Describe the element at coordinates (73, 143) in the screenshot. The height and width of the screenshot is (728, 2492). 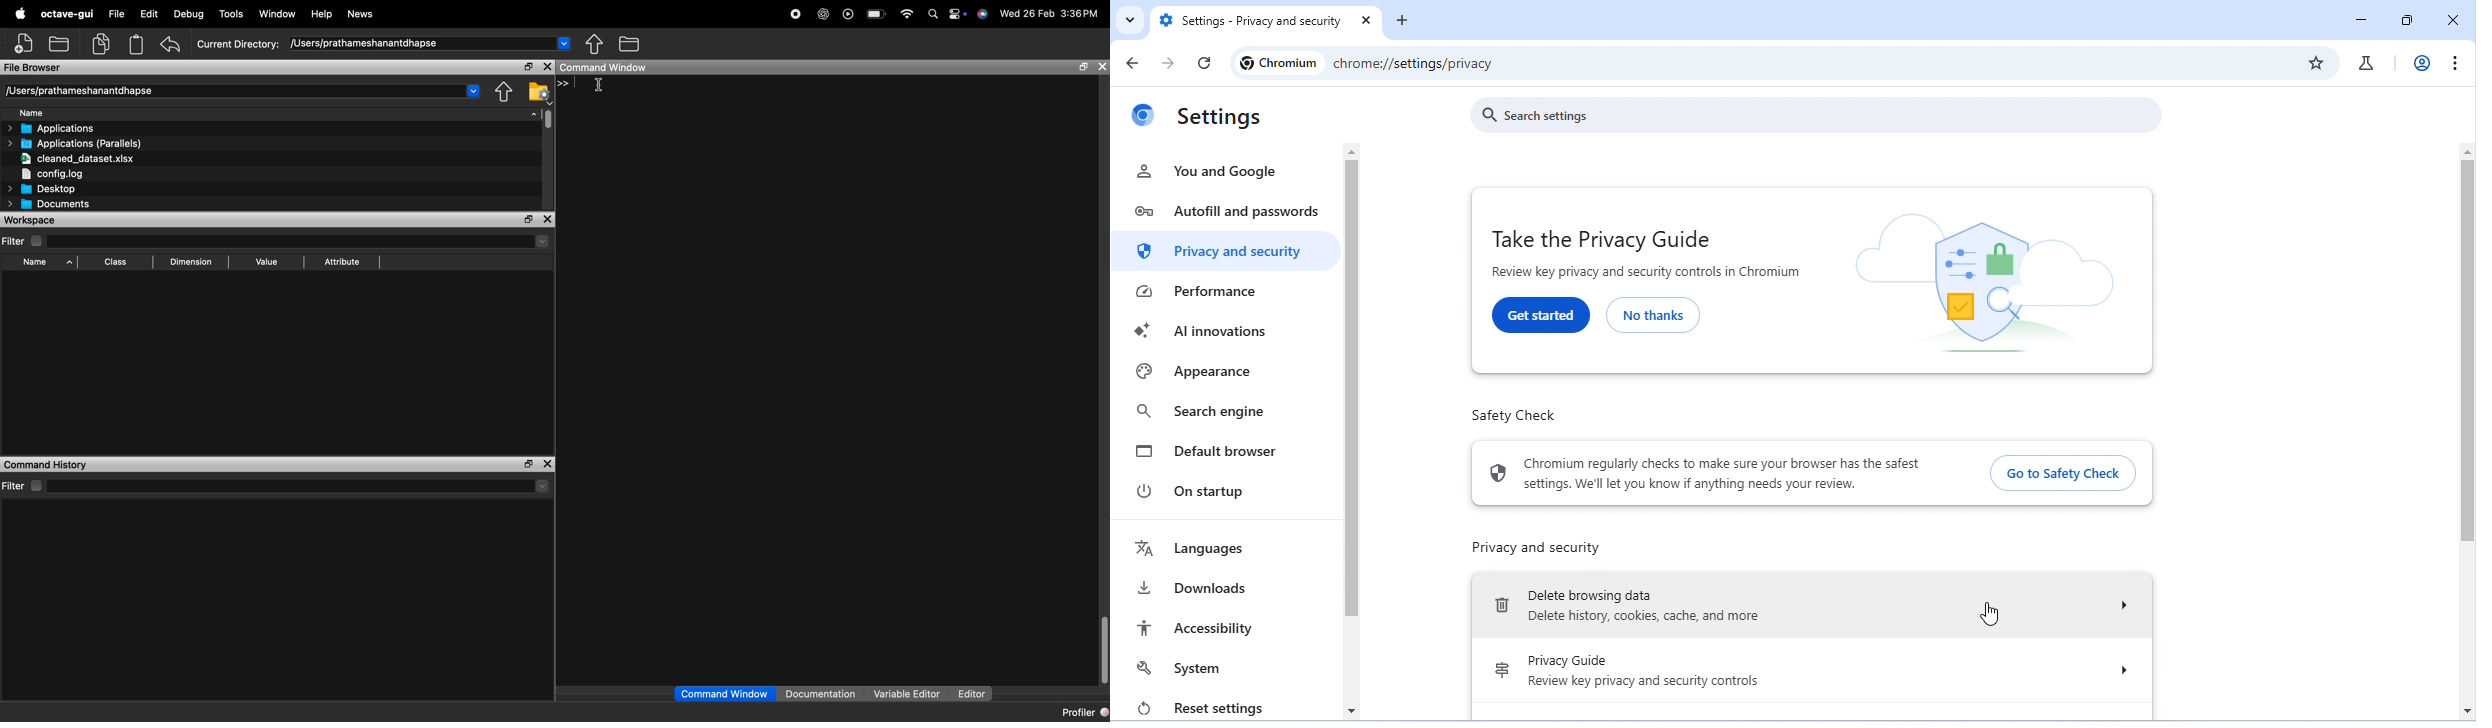
I see `Applications (Parallels)` at that location.